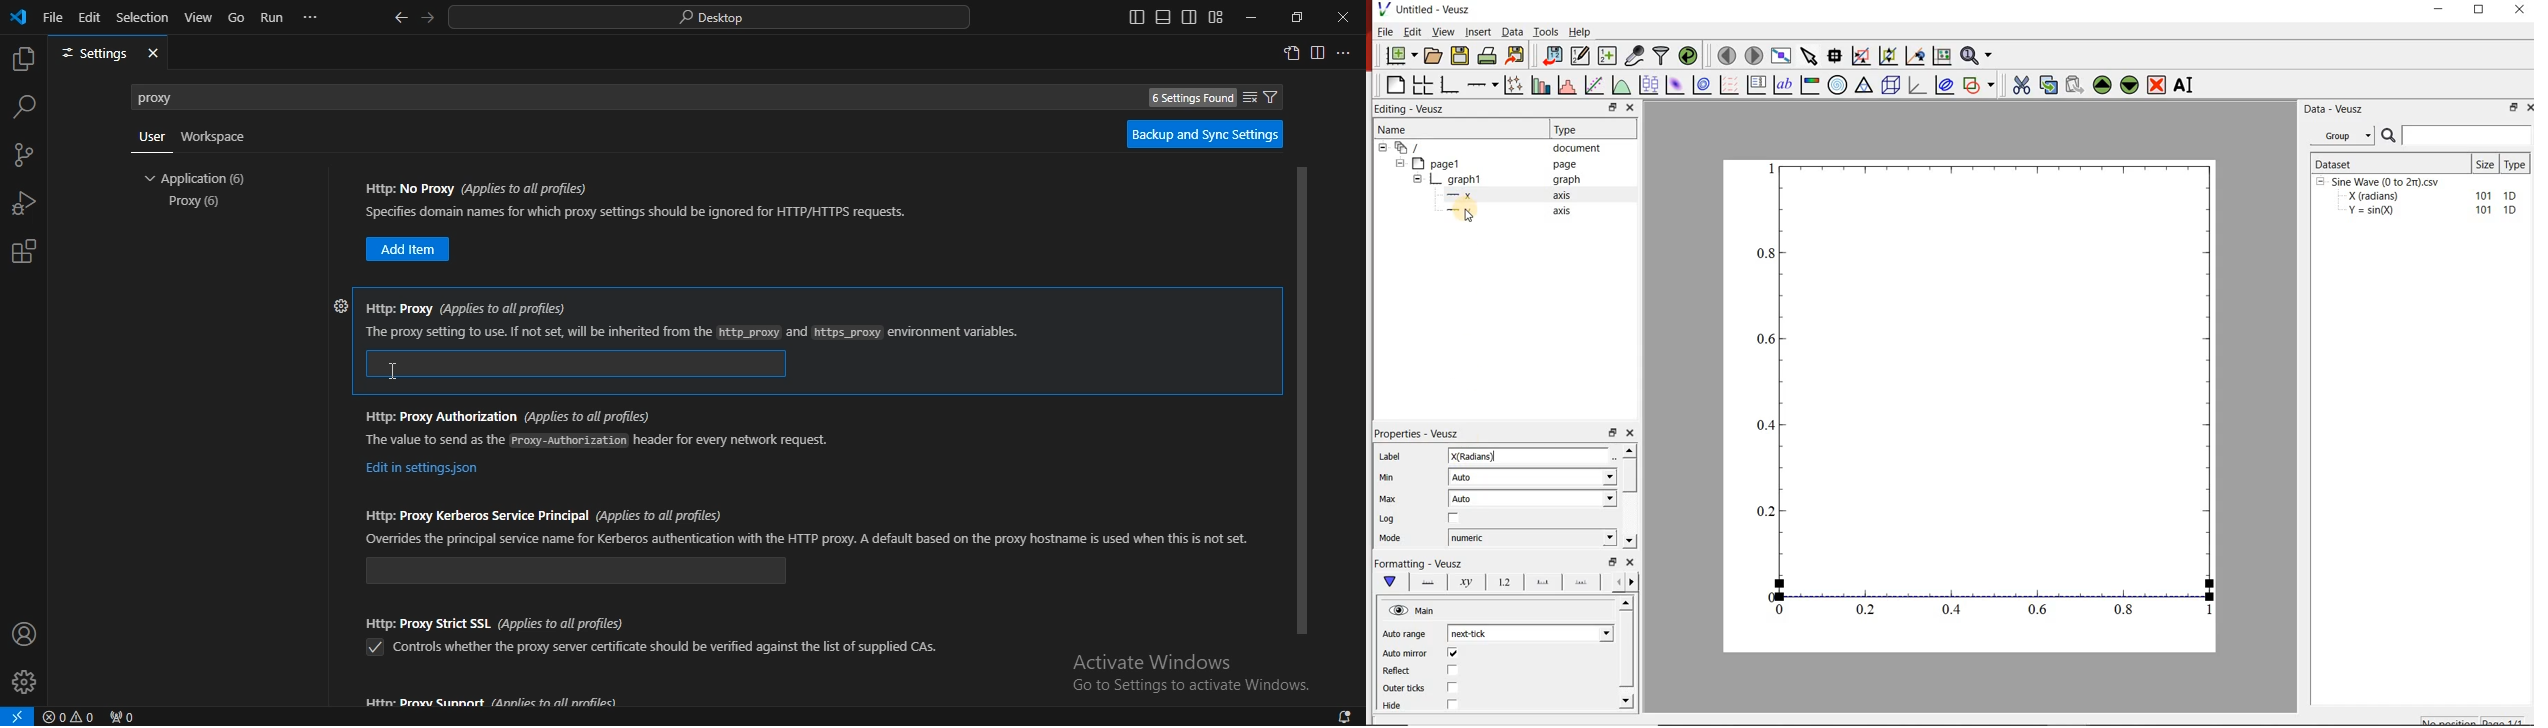 The height and width of the screenshot is (728, 2548). Describe the element at coordinates (26, 252) in the screenshot. I see `extensions` at that location.